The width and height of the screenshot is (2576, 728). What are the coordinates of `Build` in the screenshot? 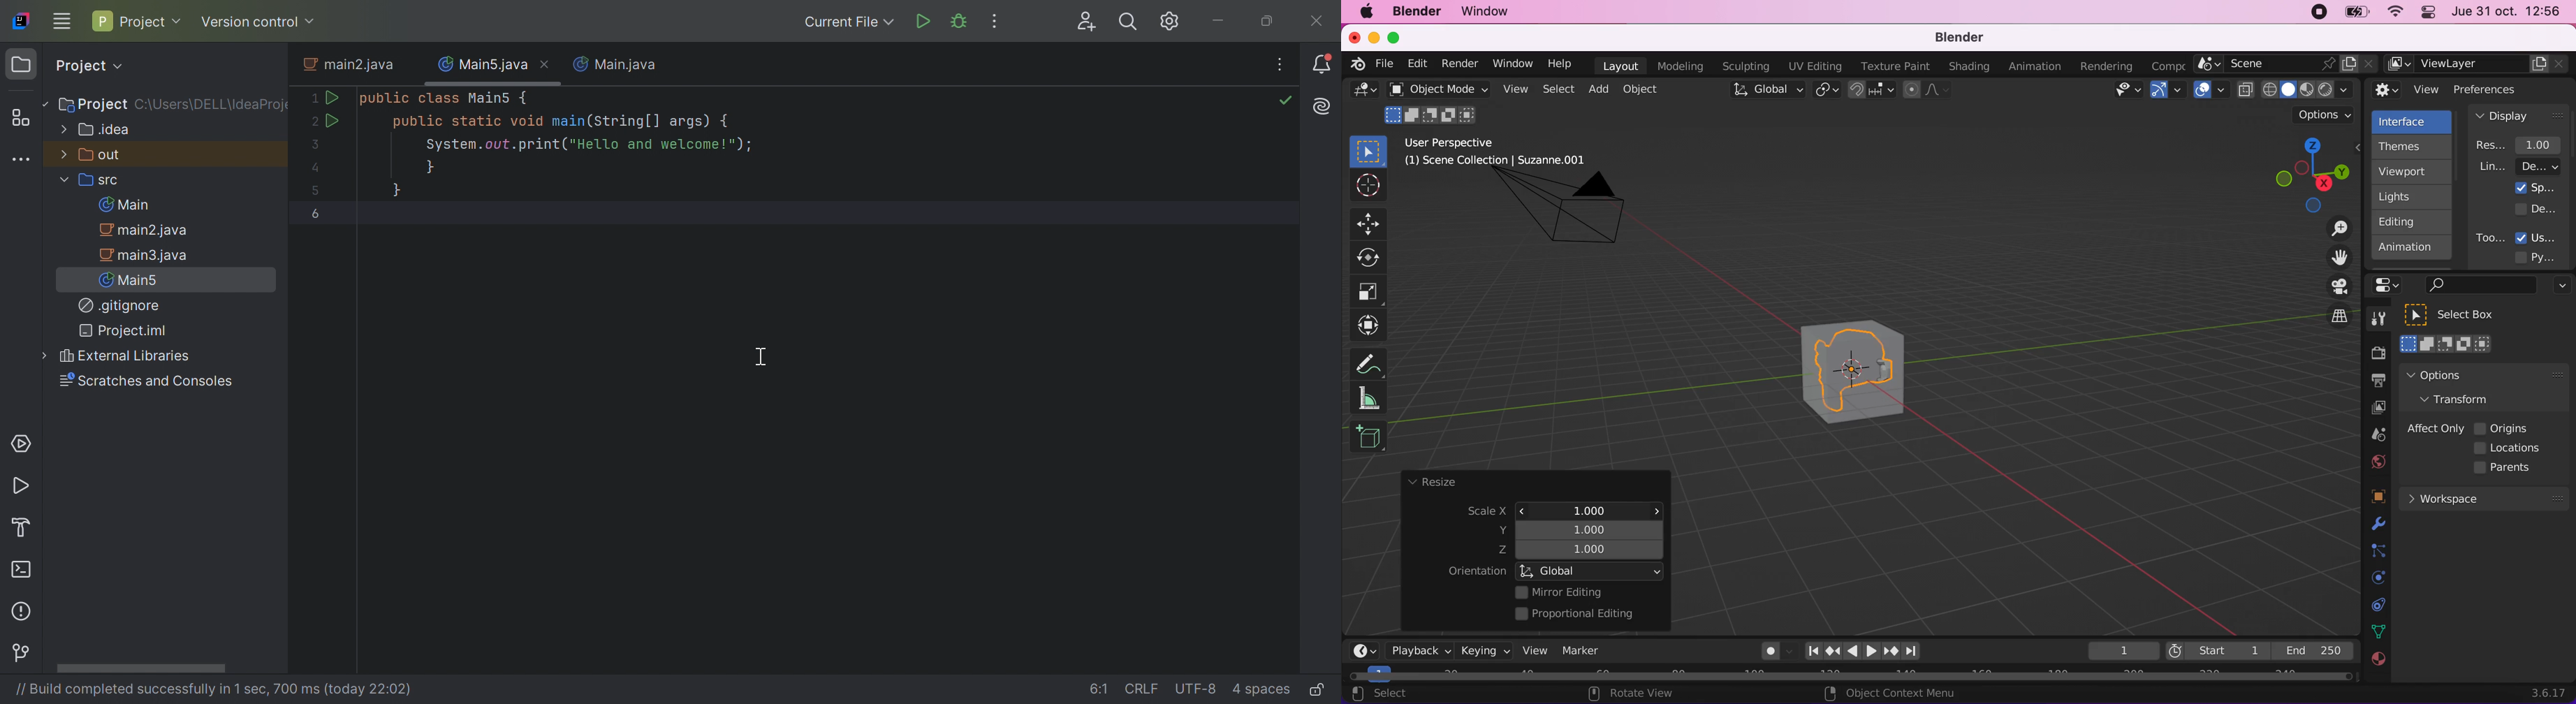 It's located at (27, 526).